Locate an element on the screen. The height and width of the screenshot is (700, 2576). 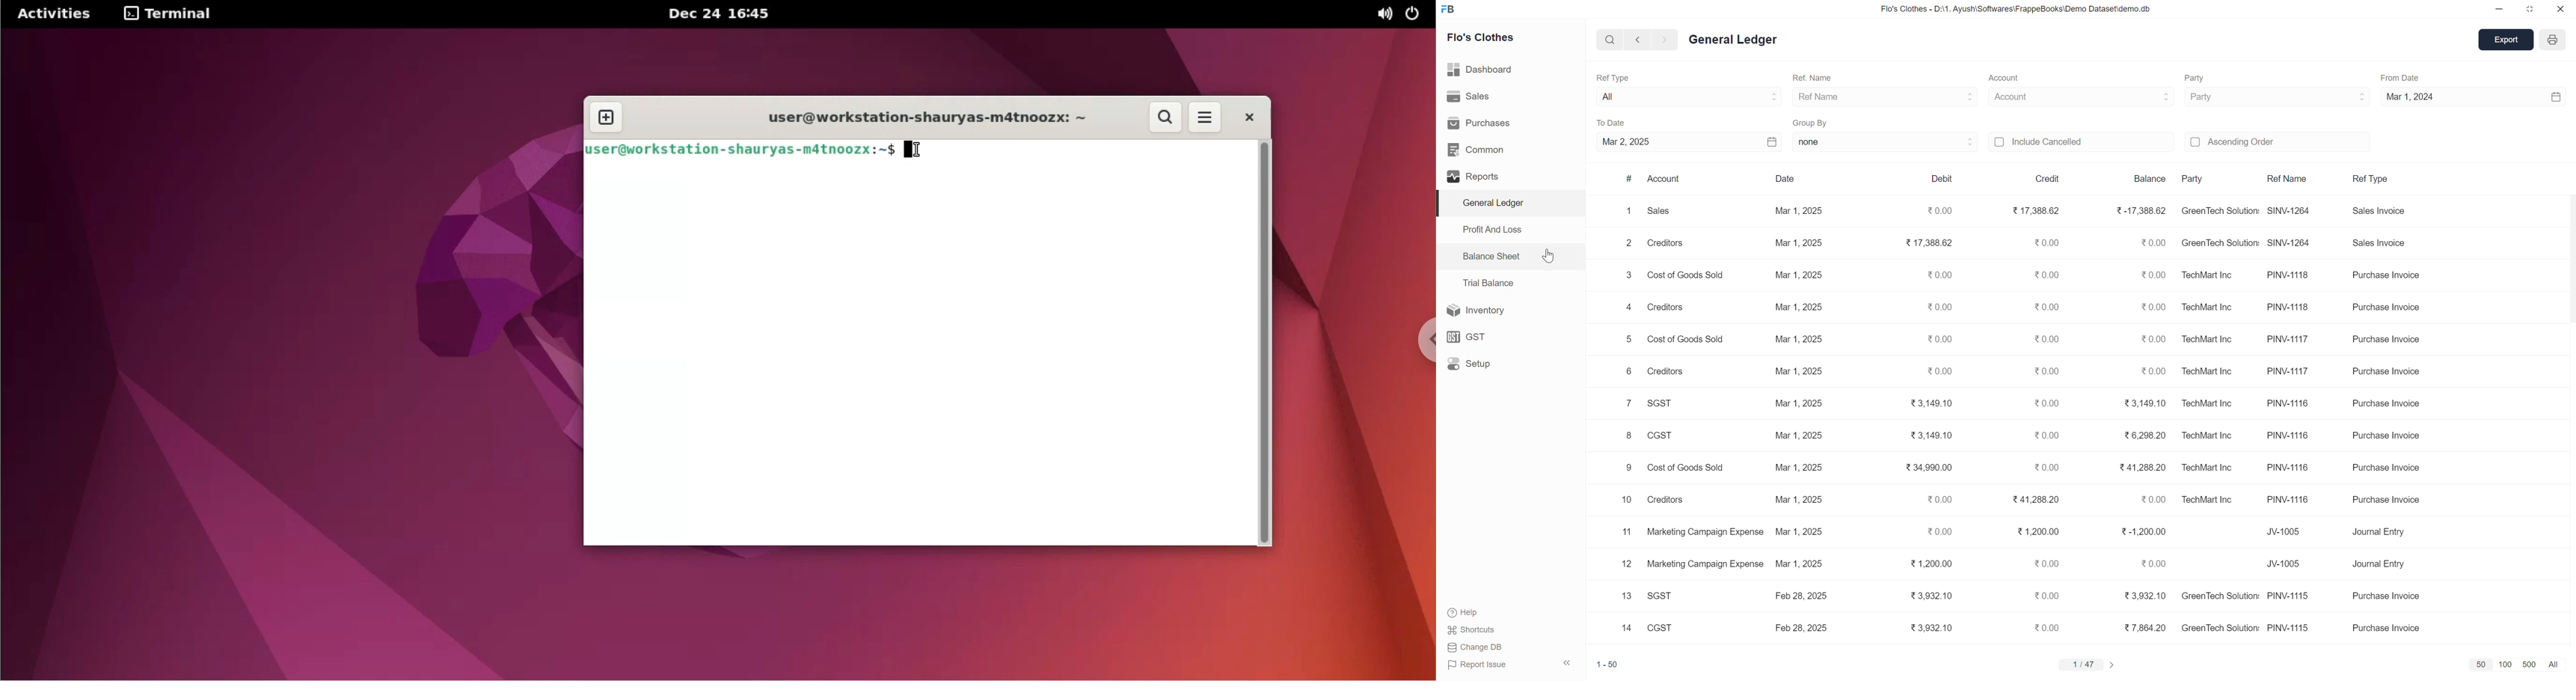
-17,388.62 is located at coordinates (2135, 210).